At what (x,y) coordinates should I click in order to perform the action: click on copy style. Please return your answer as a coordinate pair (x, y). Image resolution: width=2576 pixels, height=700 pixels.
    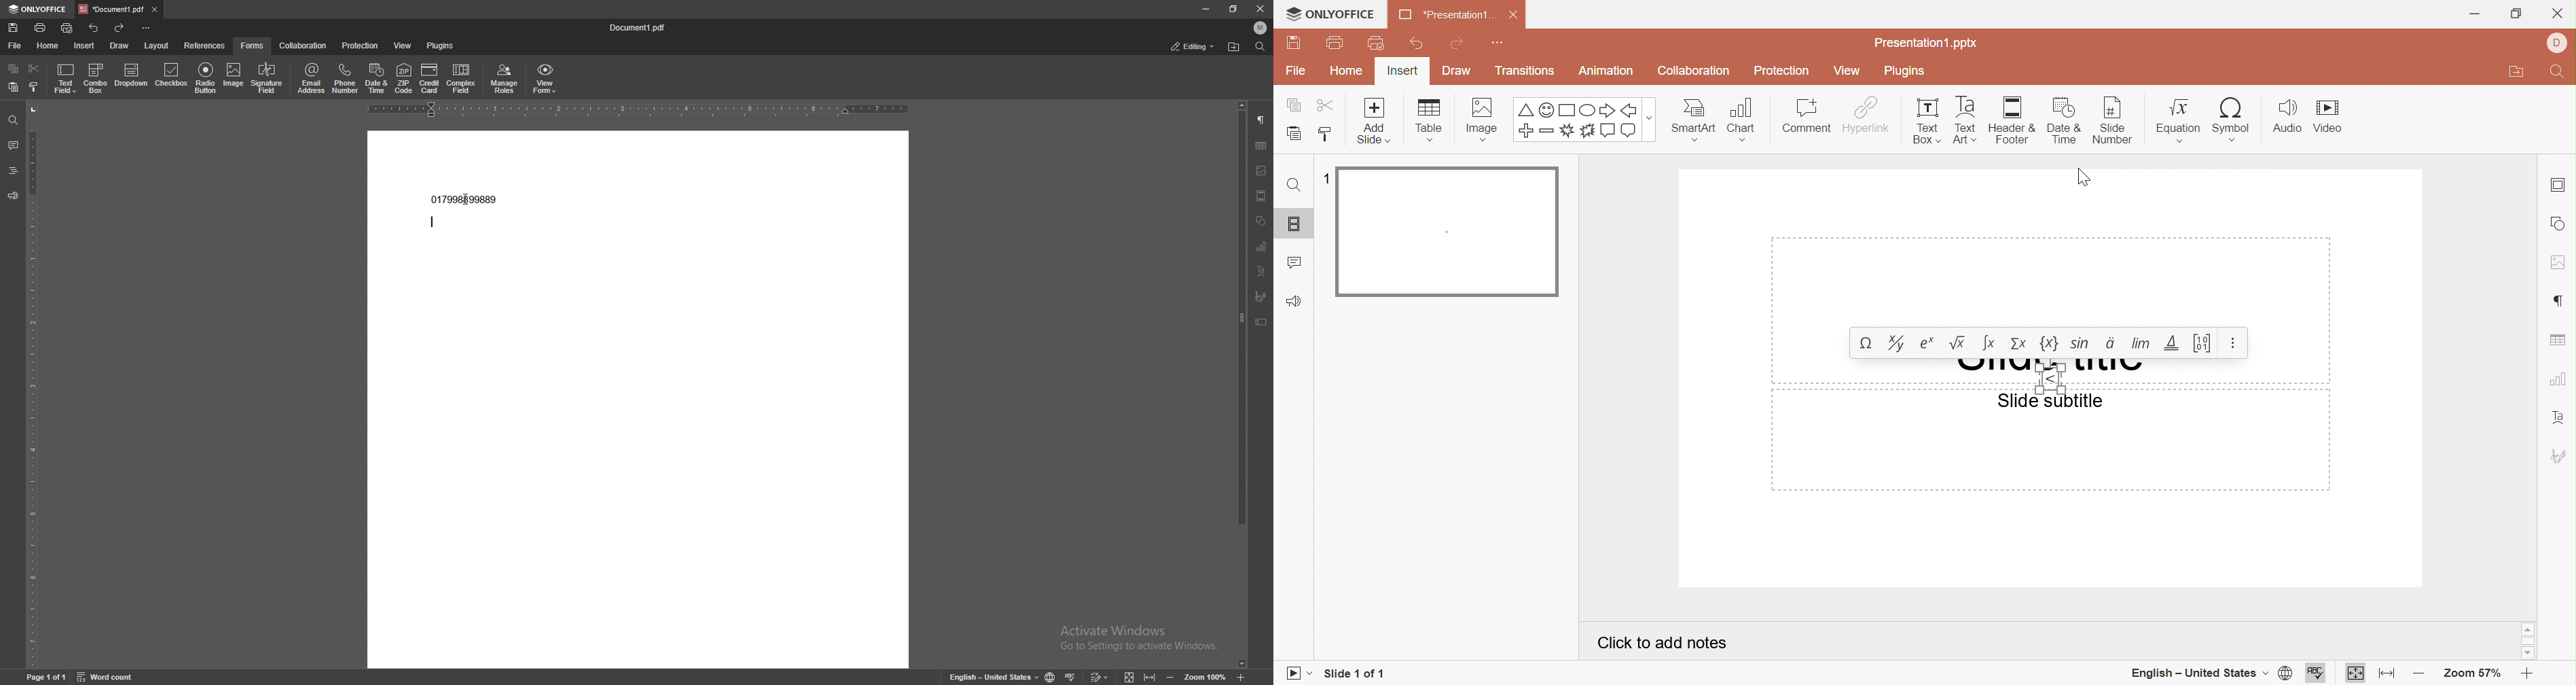
    Looking at the image, I should click on (34, 87).